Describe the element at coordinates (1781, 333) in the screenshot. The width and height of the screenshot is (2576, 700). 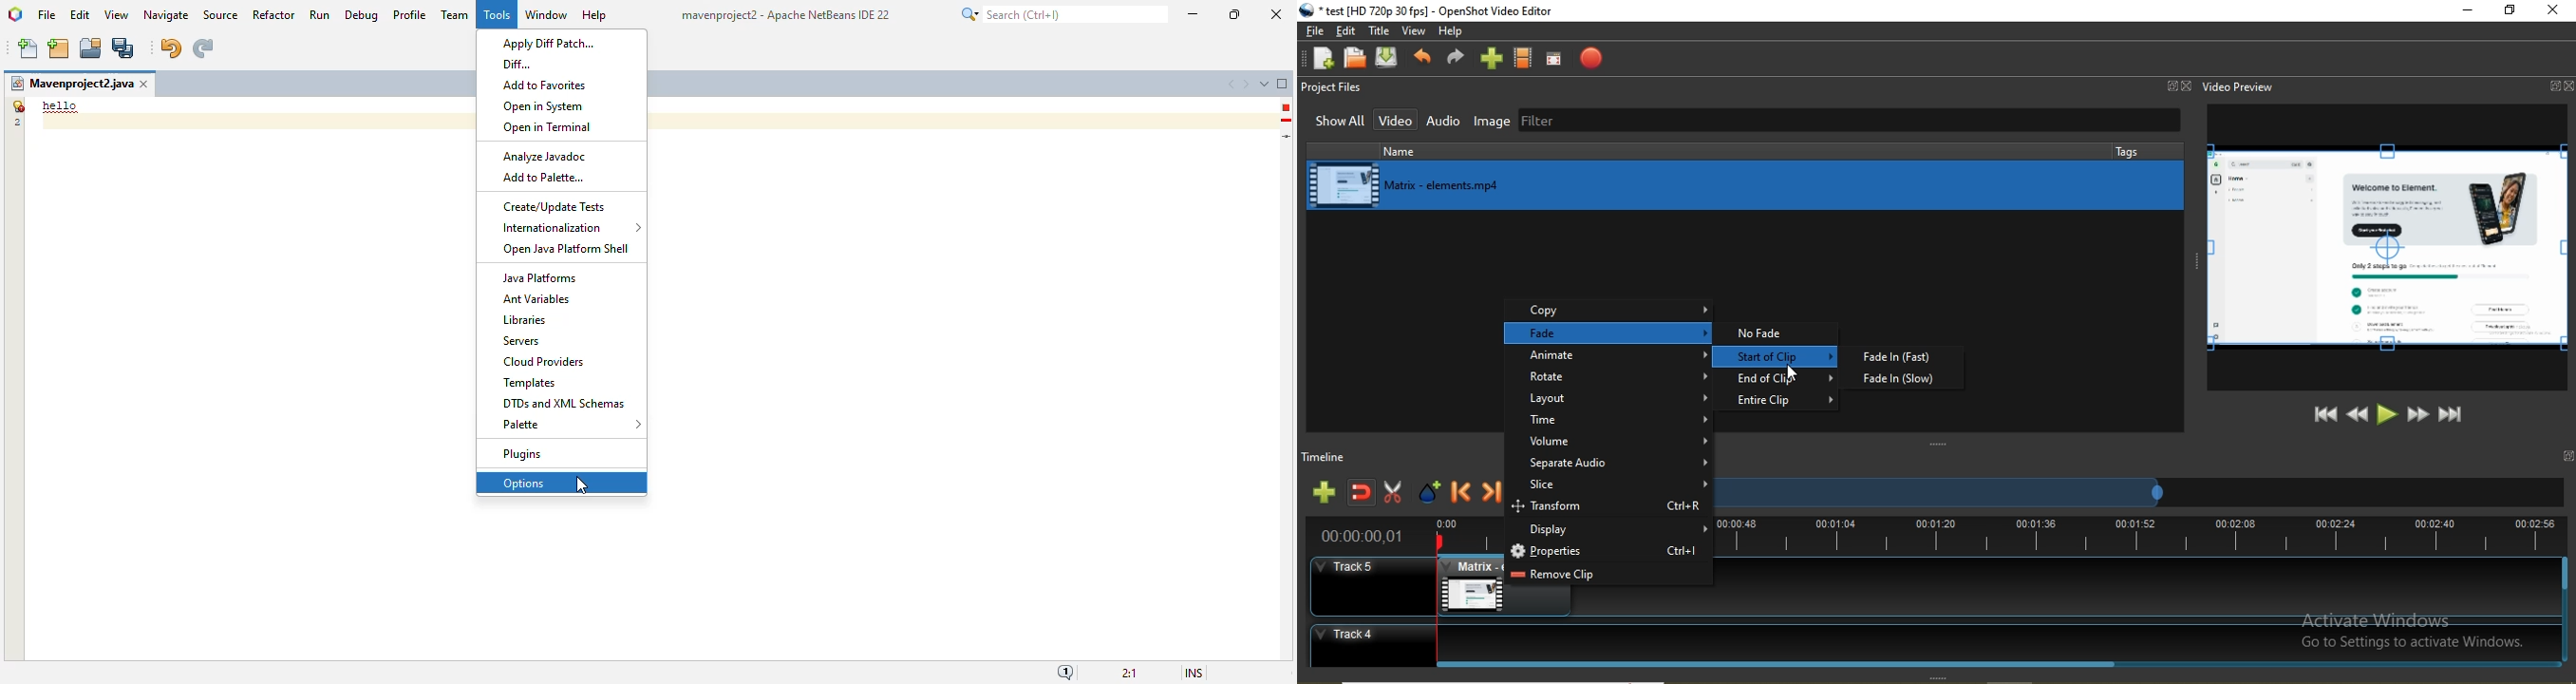
I see `no fade` at that location.